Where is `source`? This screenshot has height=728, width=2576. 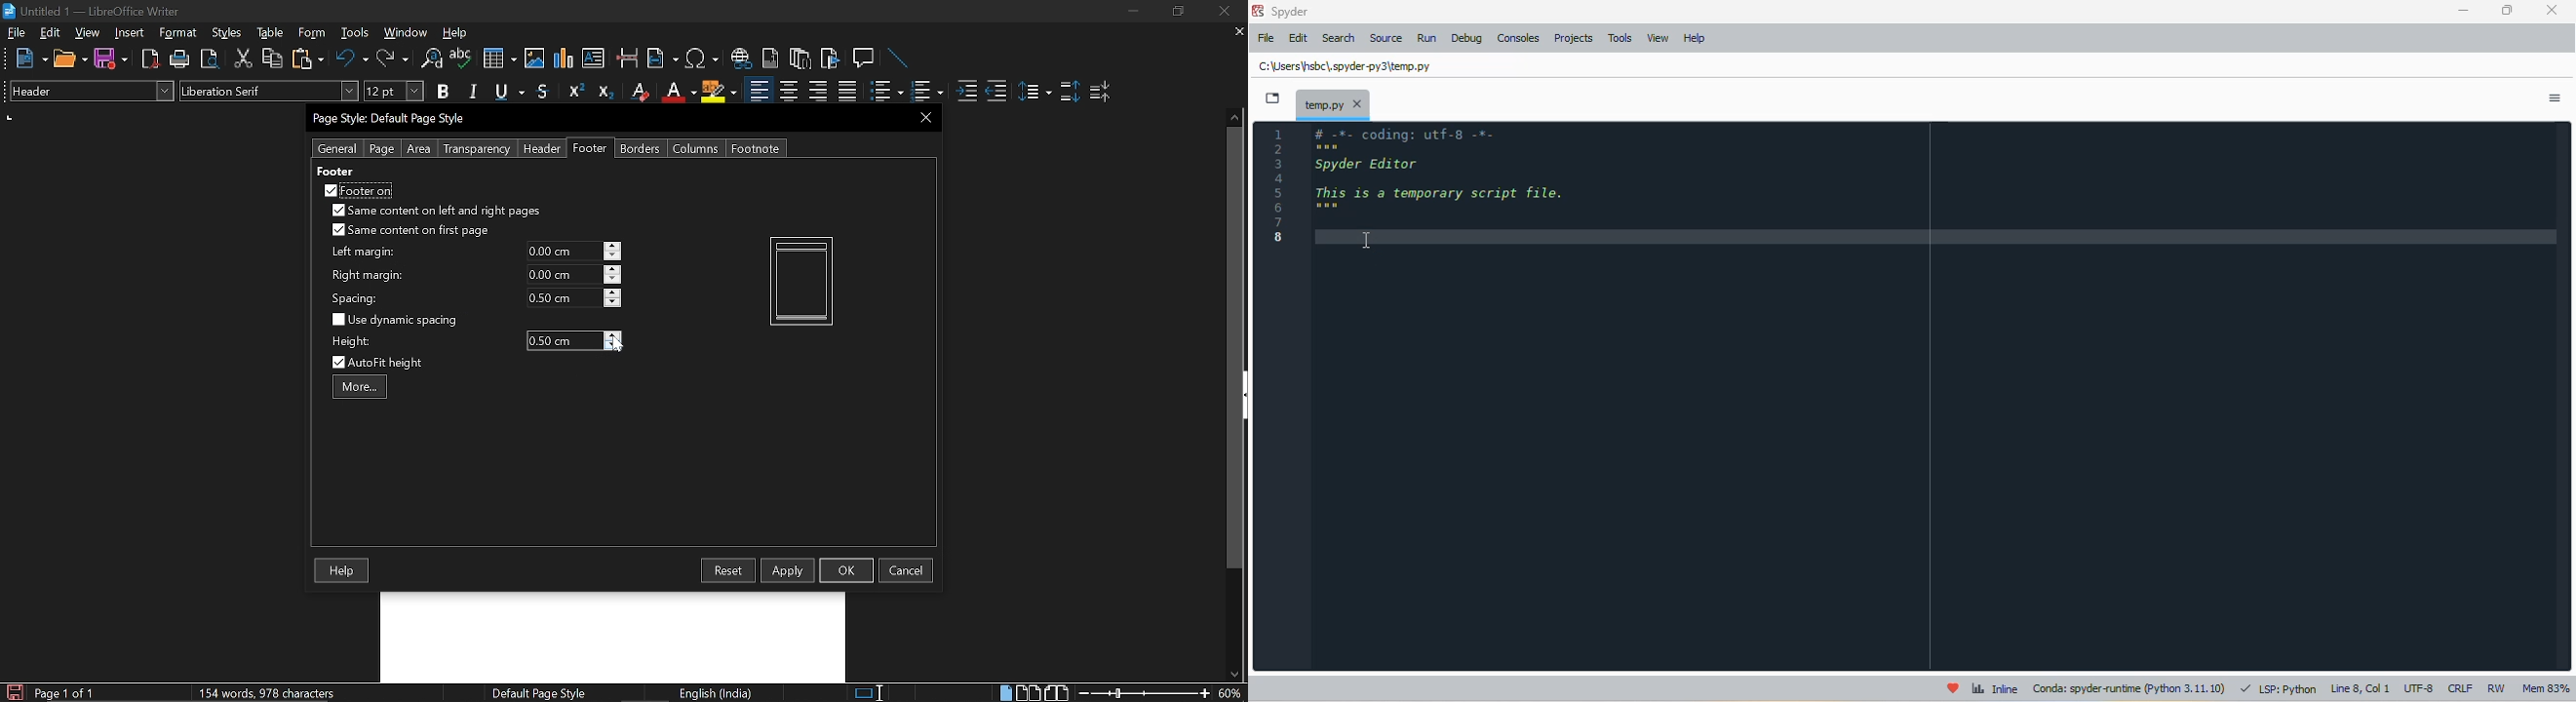
source is located at coordinates (1386, 38).